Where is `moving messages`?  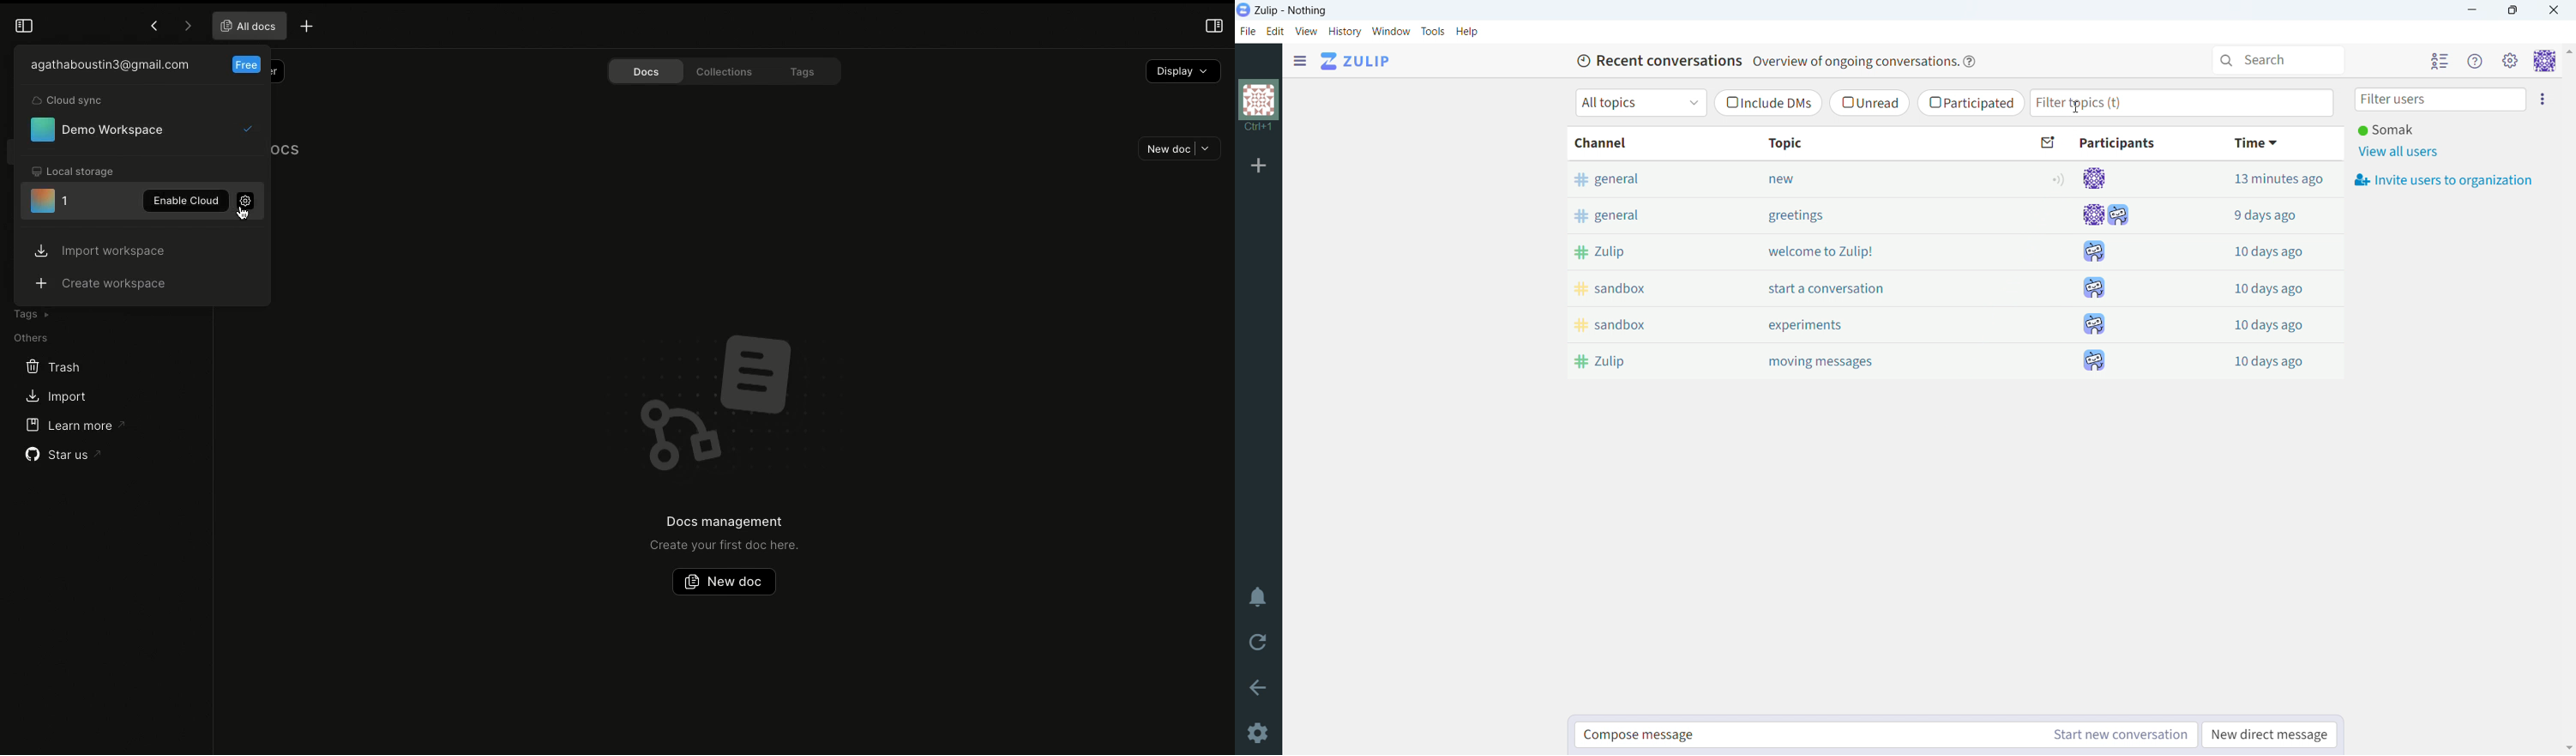
moving messages is located at coordinates (1878, 361).